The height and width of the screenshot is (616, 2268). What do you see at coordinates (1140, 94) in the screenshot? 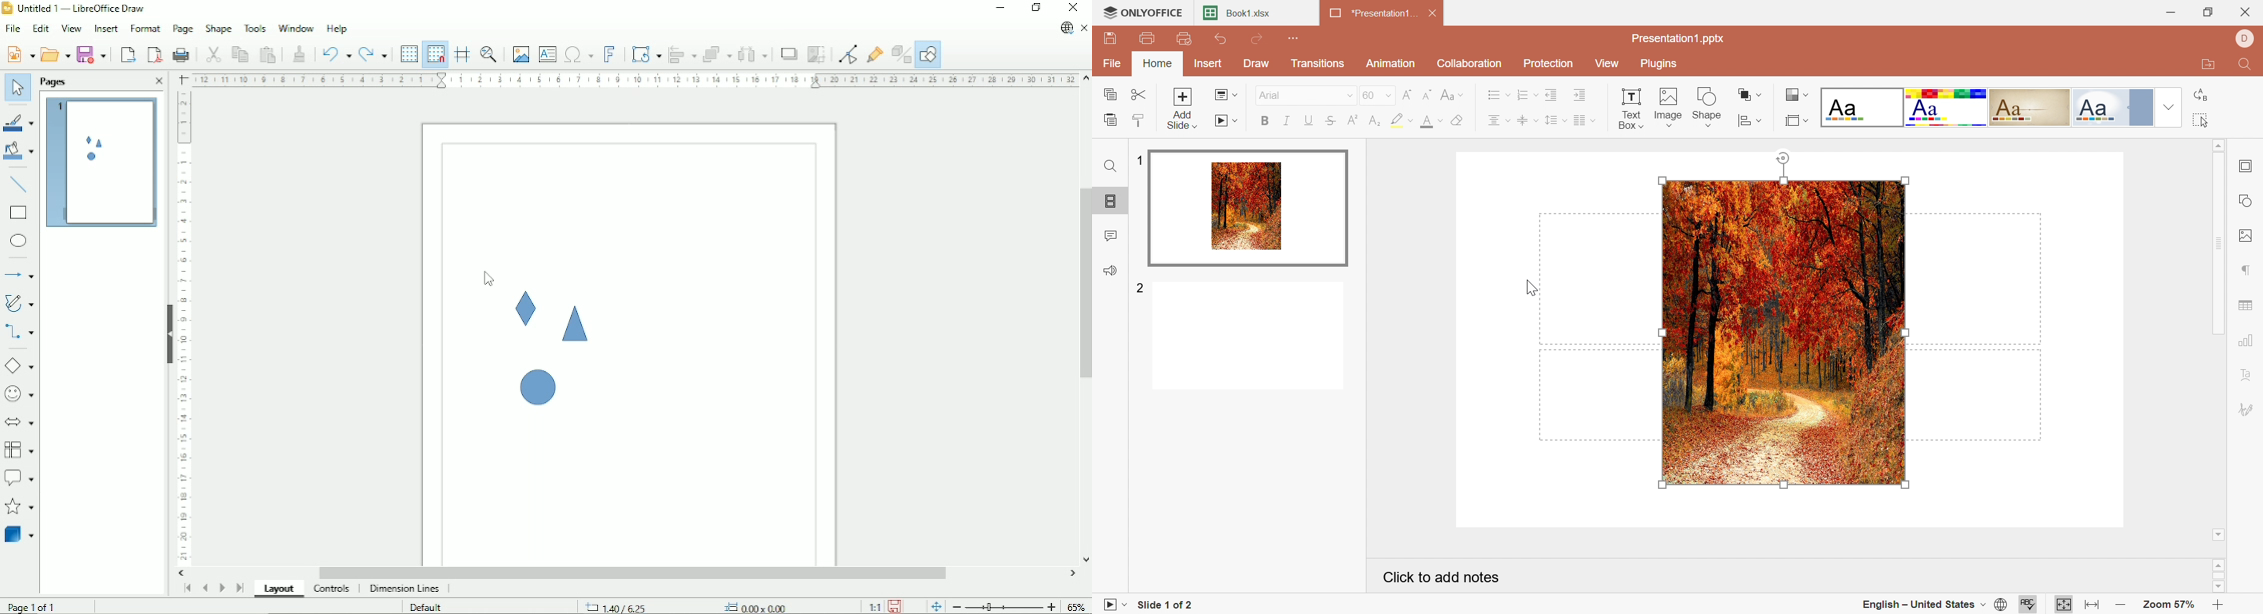
I see `Cut` at bounding box center [1140, 94].